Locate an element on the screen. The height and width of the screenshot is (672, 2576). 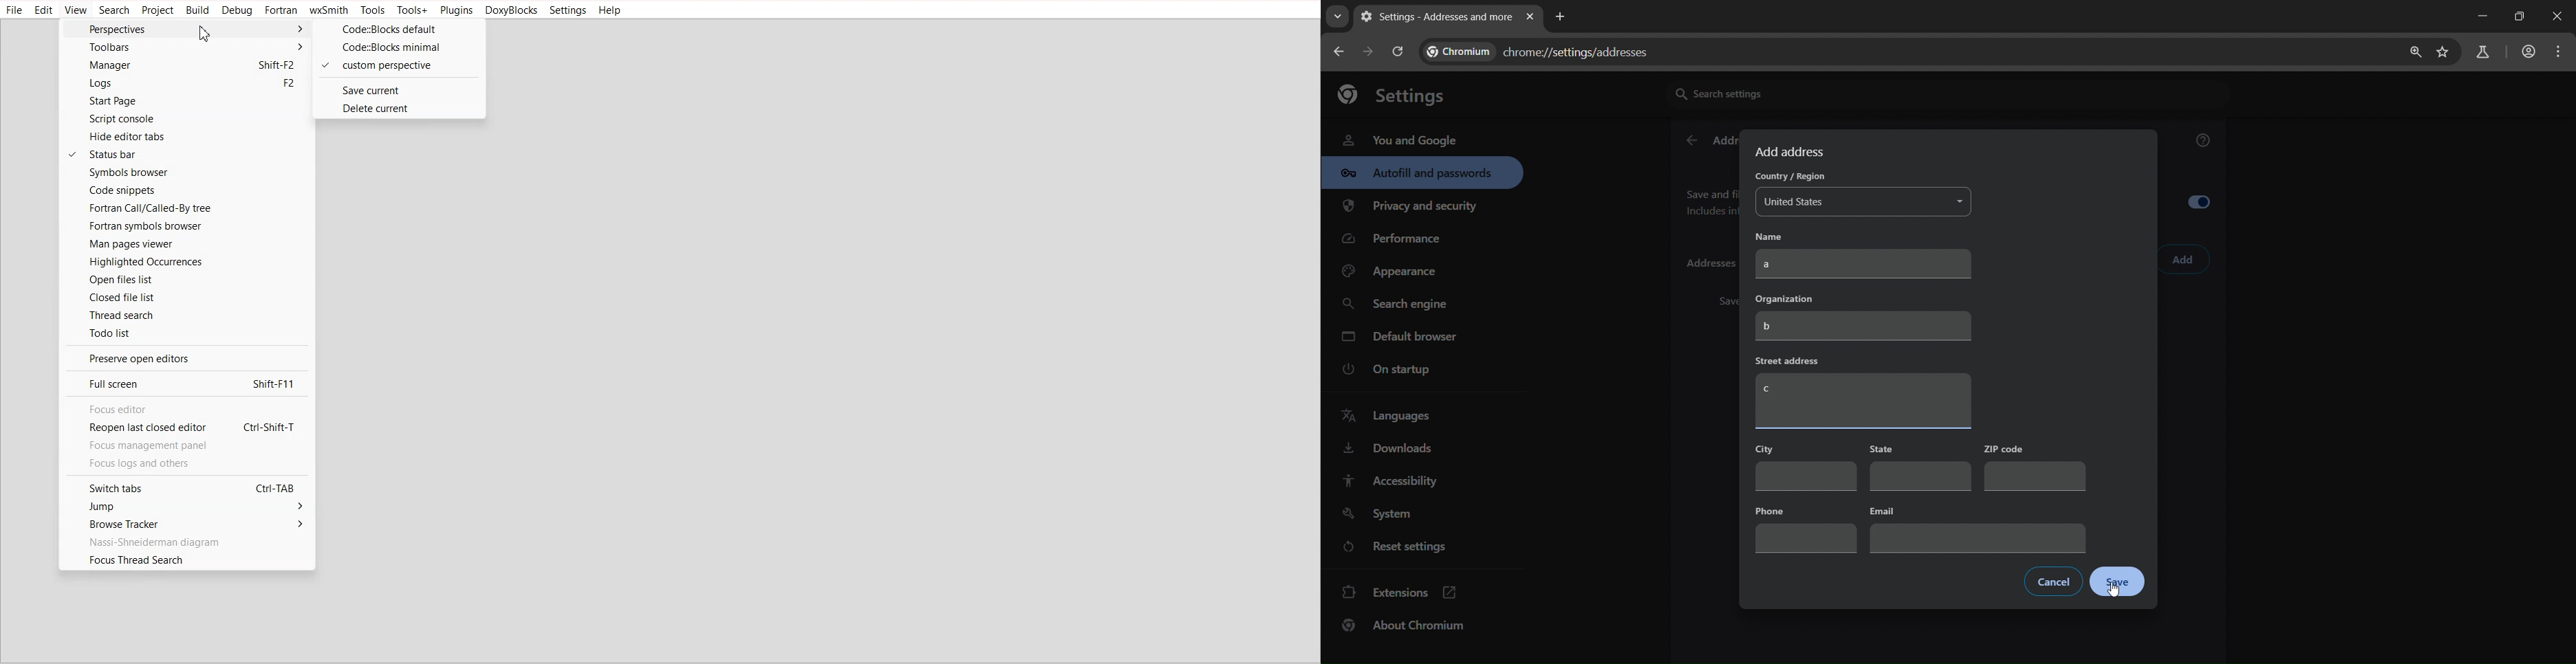
Build is located at coordinates (198, 10).